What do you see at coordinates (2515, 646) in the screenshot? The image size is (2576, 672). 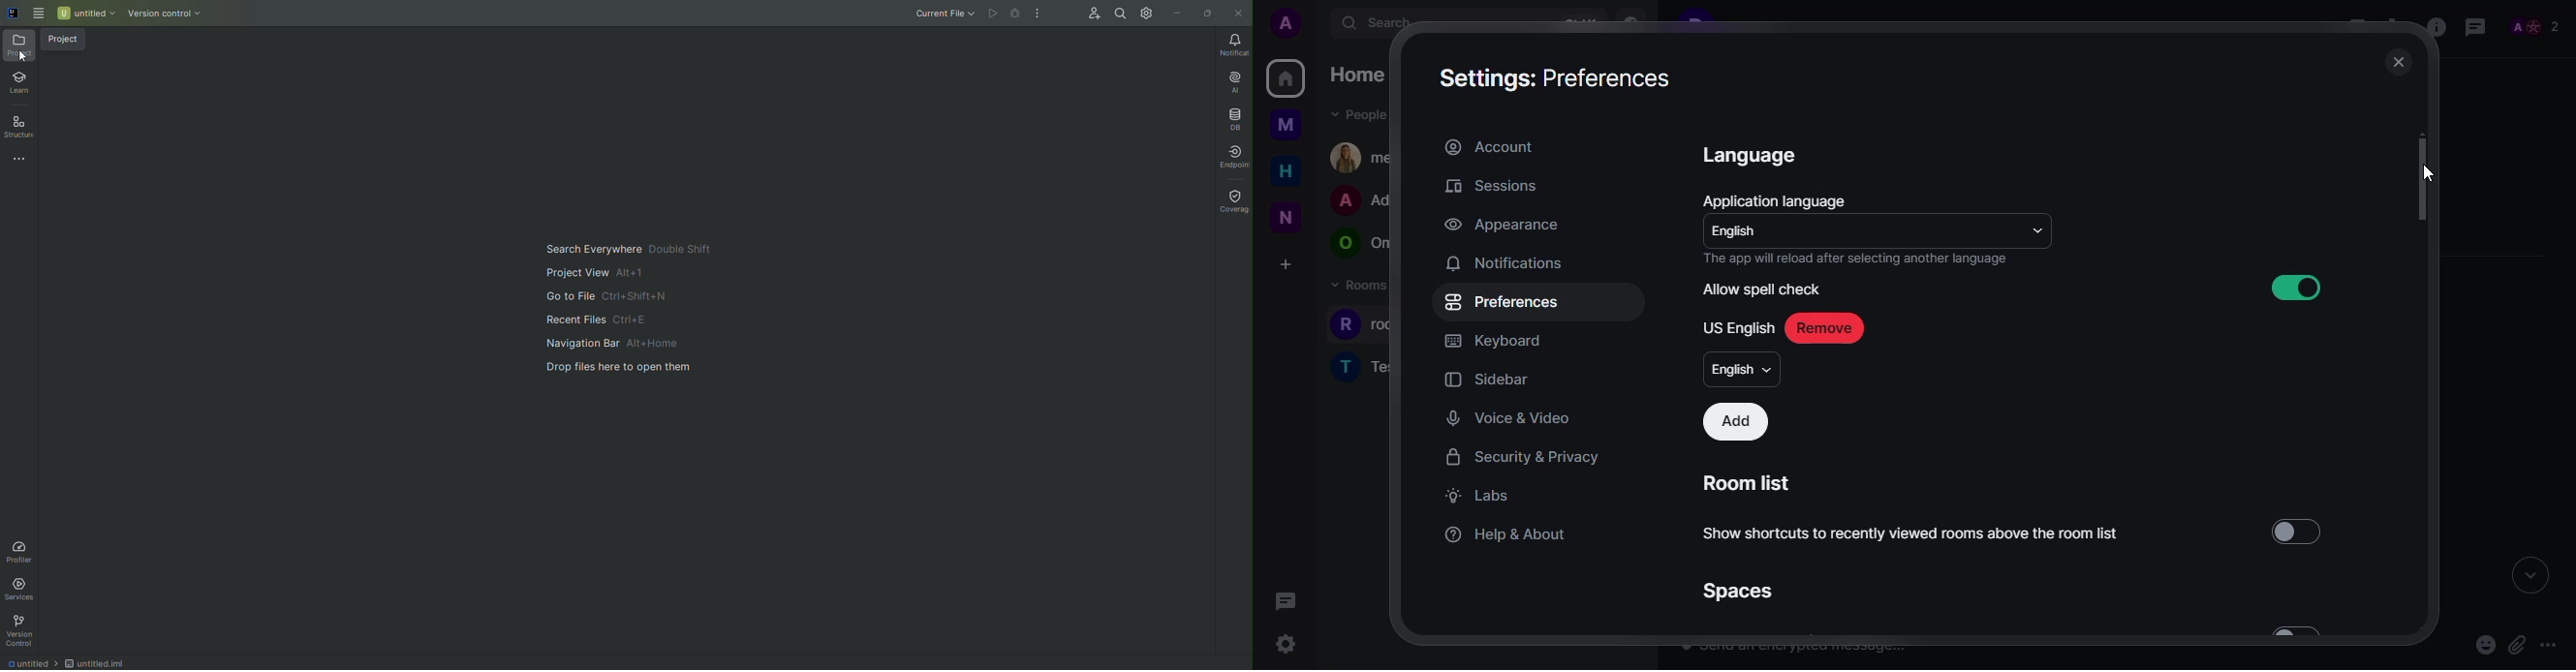 I see `attach` at bounding box center [2515, 646].